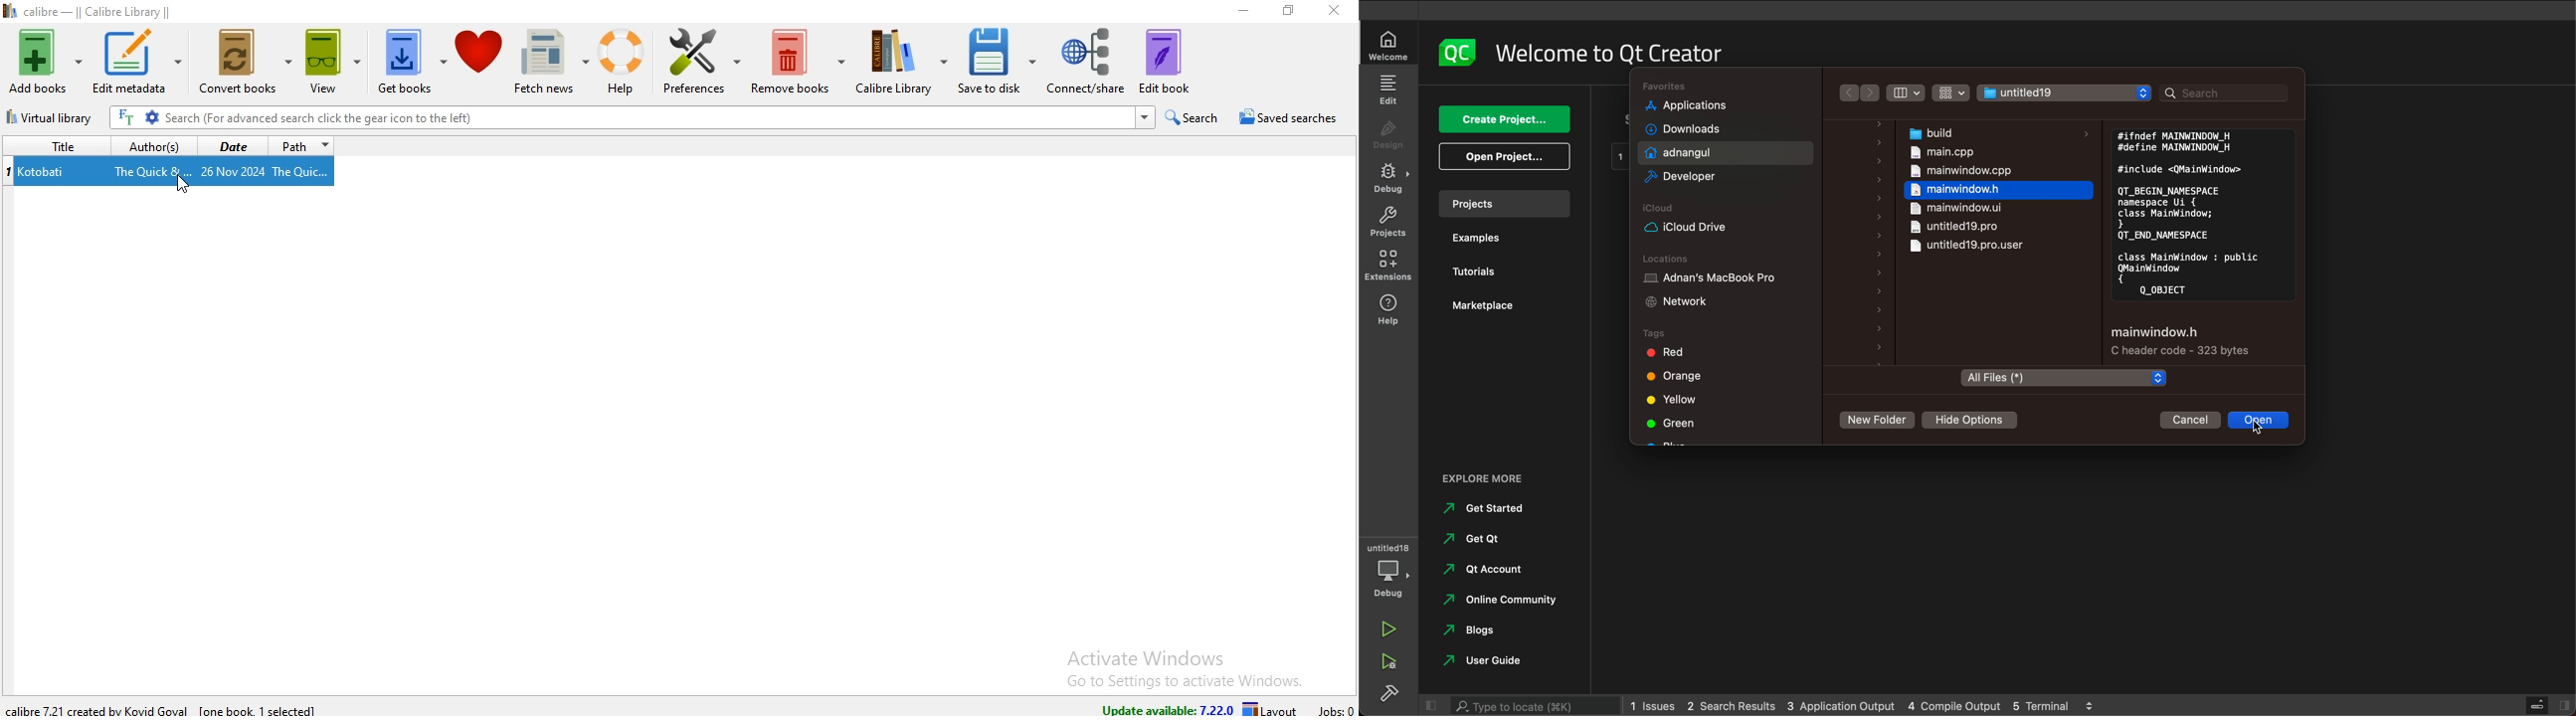  Describe the element at coordinates (1720, 260) in the screenshot. I see `locations` at that location.